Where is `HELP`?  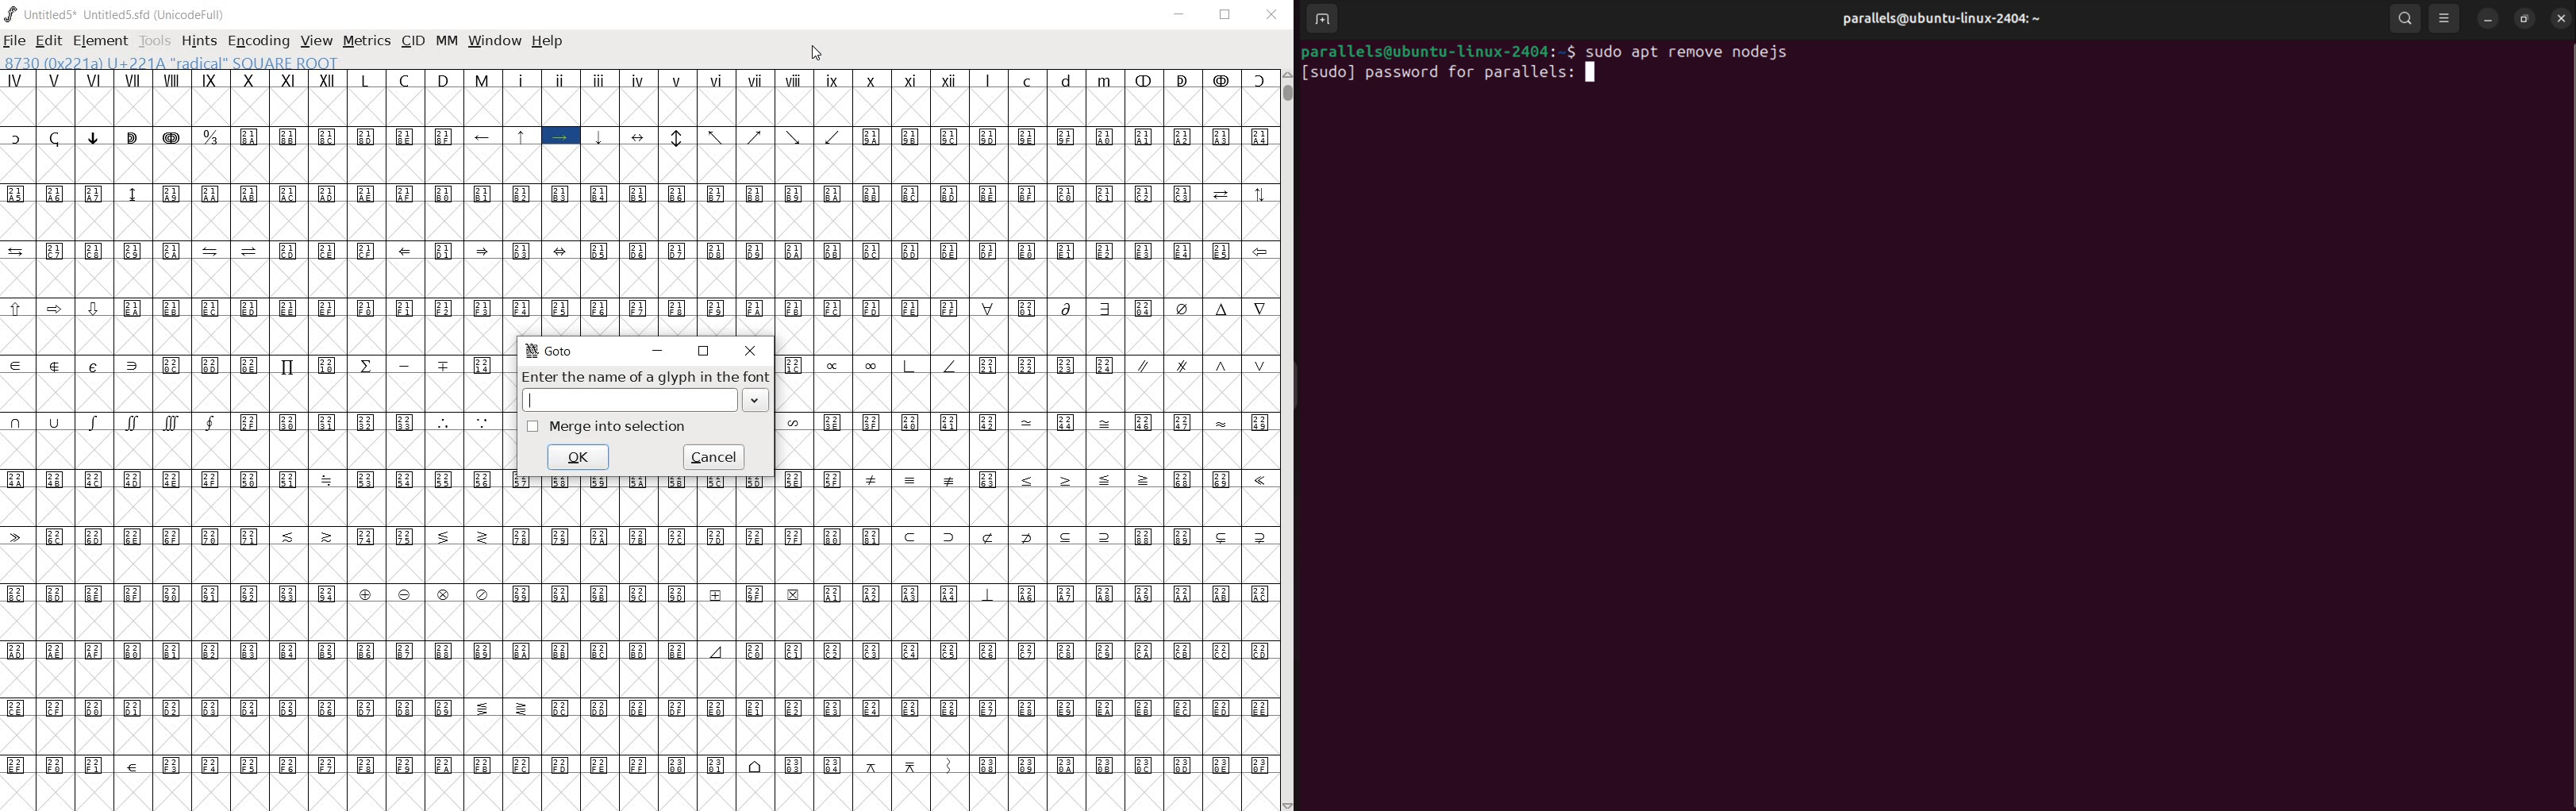
HELP is located at coordinates (550, 43).